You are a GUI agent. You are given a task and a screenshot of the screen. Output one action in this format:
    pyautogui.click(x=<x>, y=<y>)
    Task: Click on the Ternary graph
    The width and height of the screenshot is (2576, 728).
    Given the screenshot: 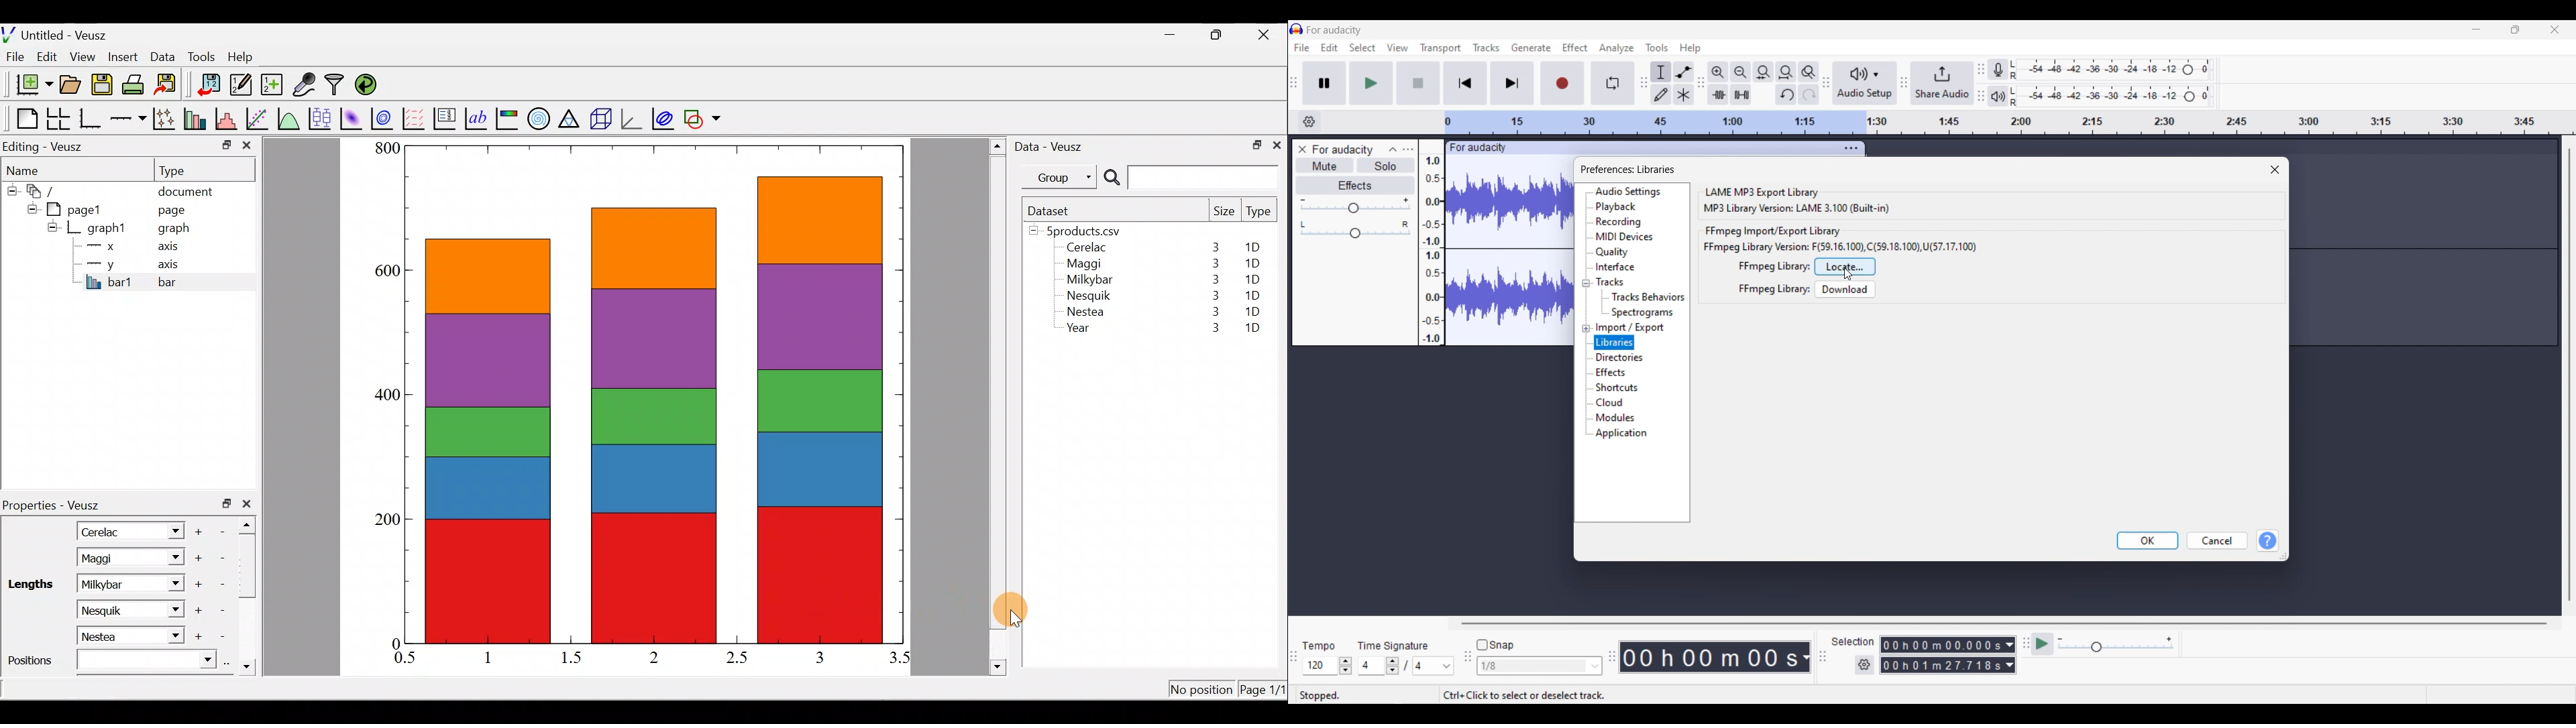 What is the action you would take?
    pyautogui.click(x=570, y=117)
    